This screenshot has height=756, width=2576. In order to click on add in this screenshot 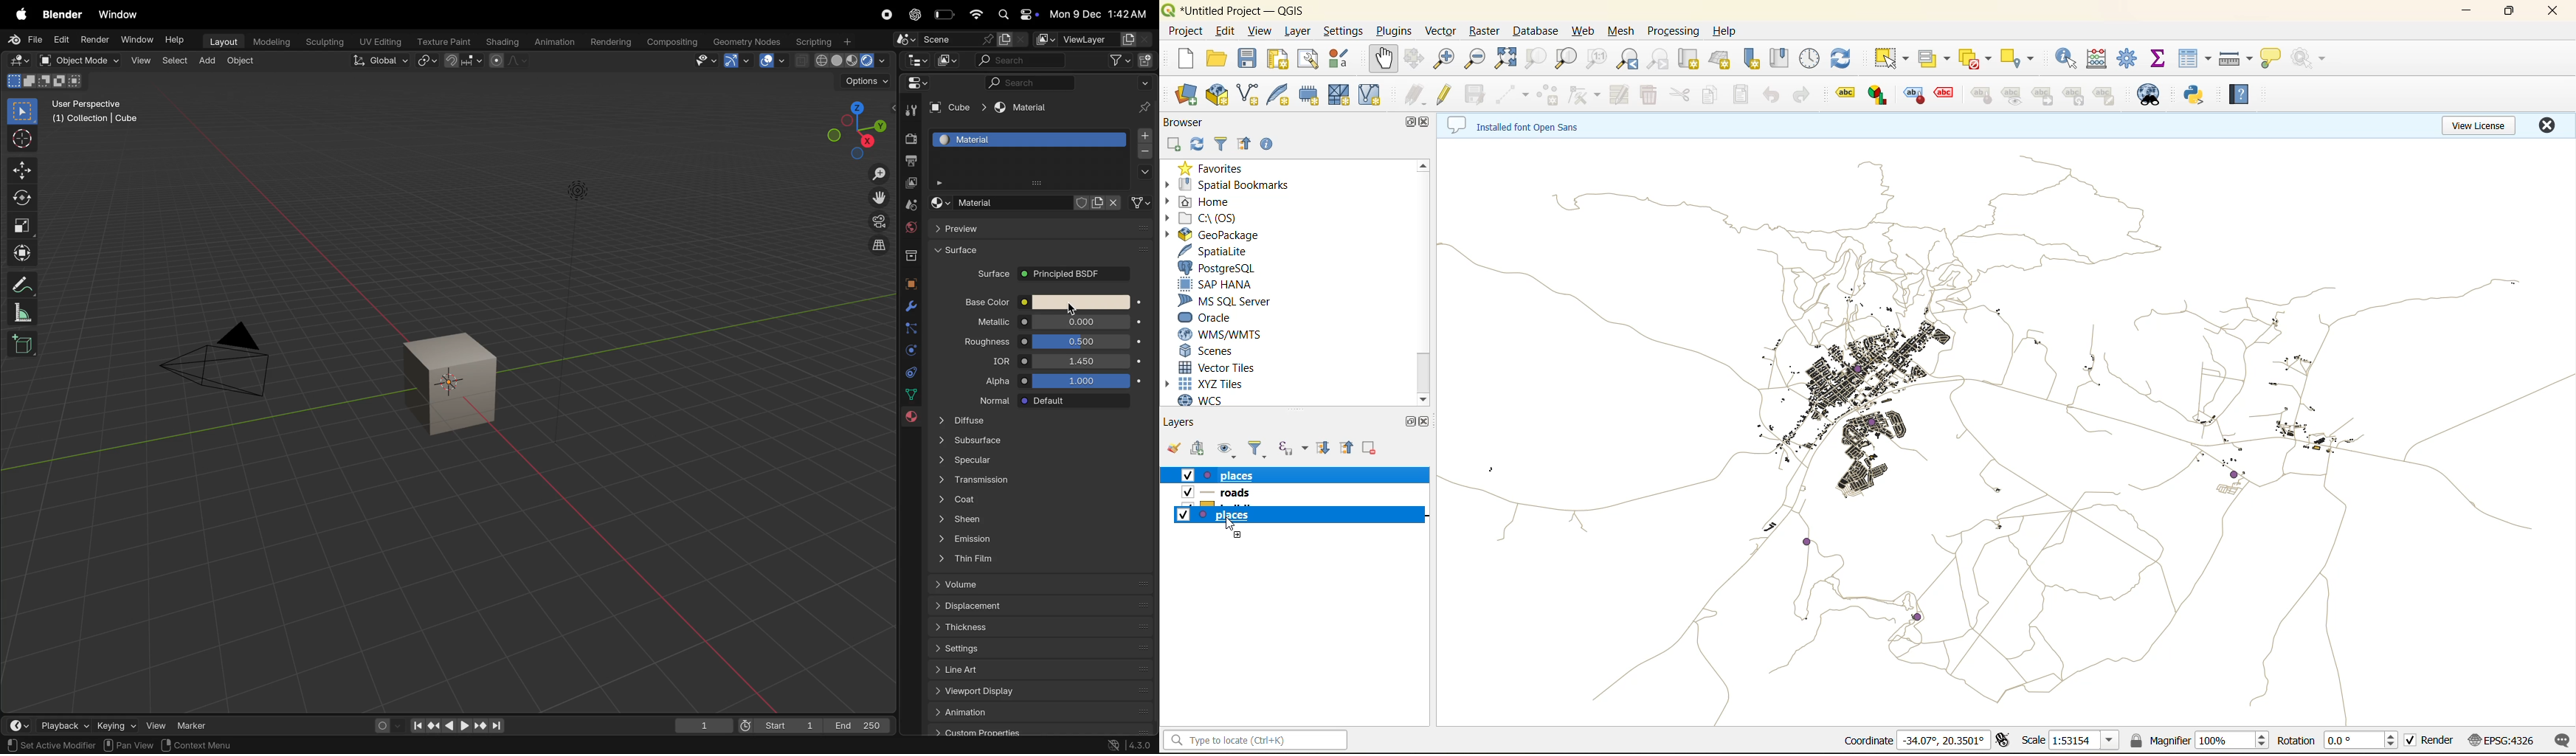, I will do `click(207, 62)`.